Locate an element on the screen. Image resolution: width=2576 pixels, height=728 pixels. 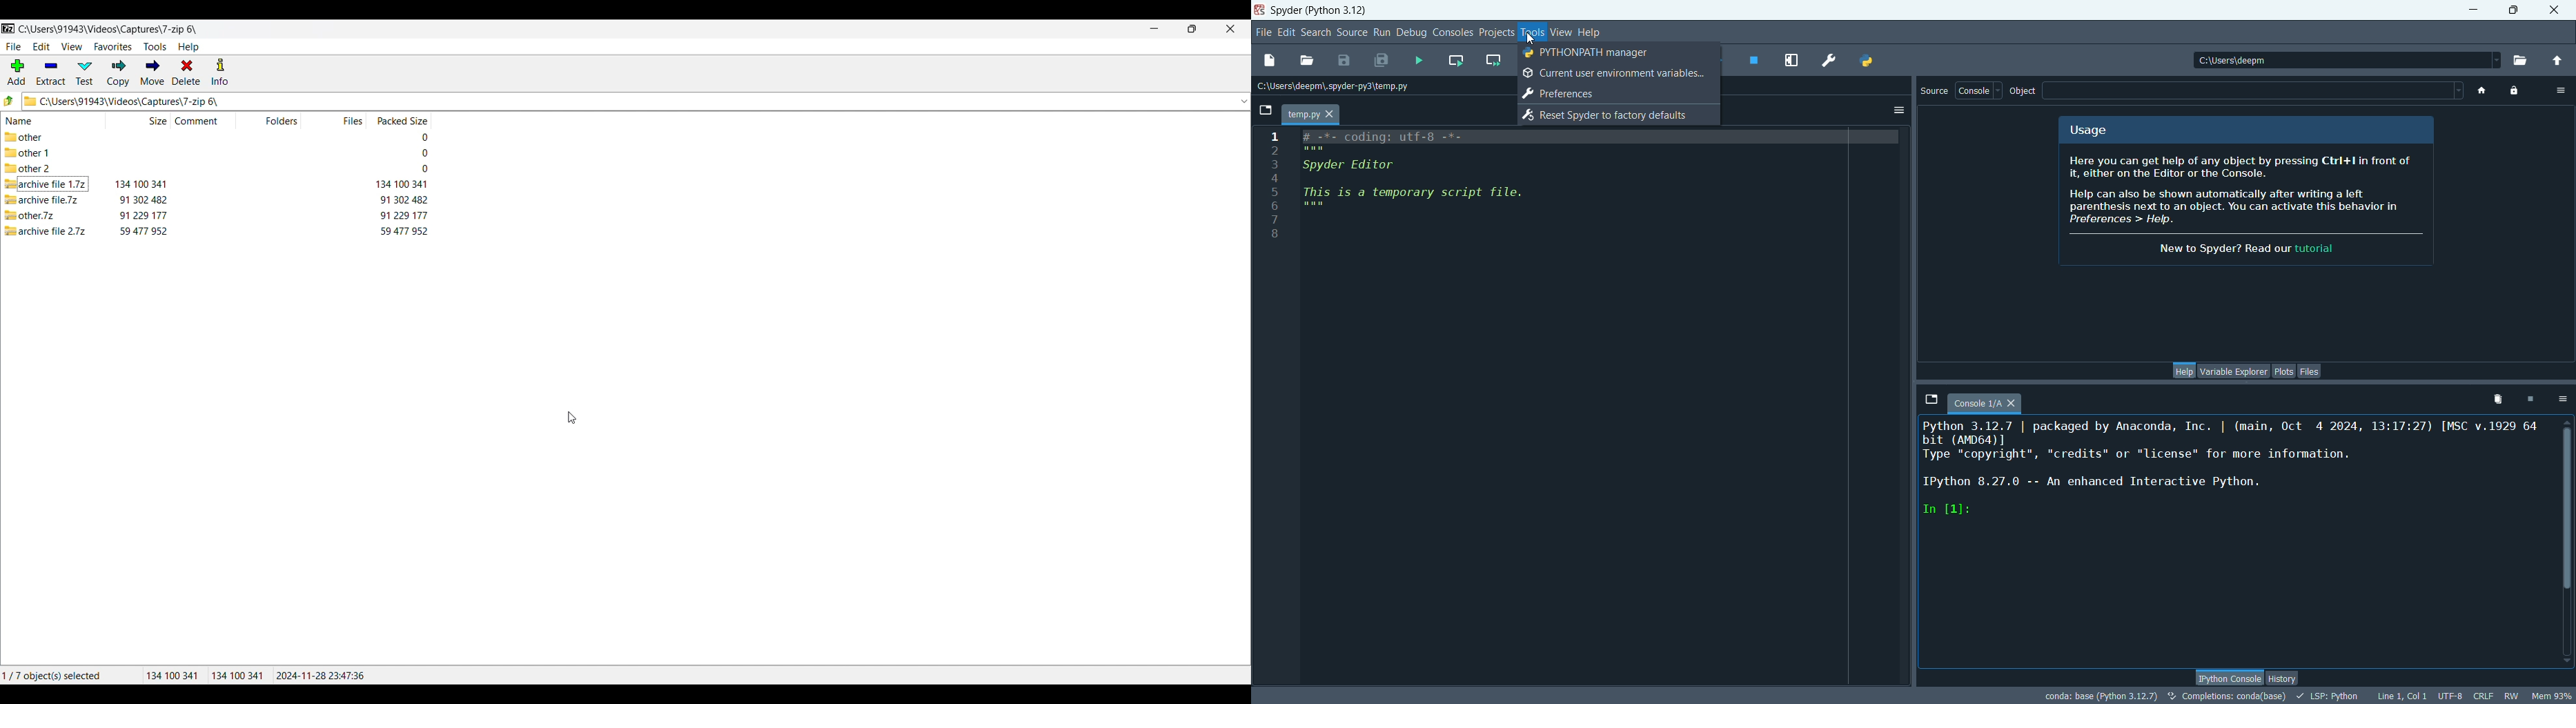
Close interface is located at coordinates (1231, 29).